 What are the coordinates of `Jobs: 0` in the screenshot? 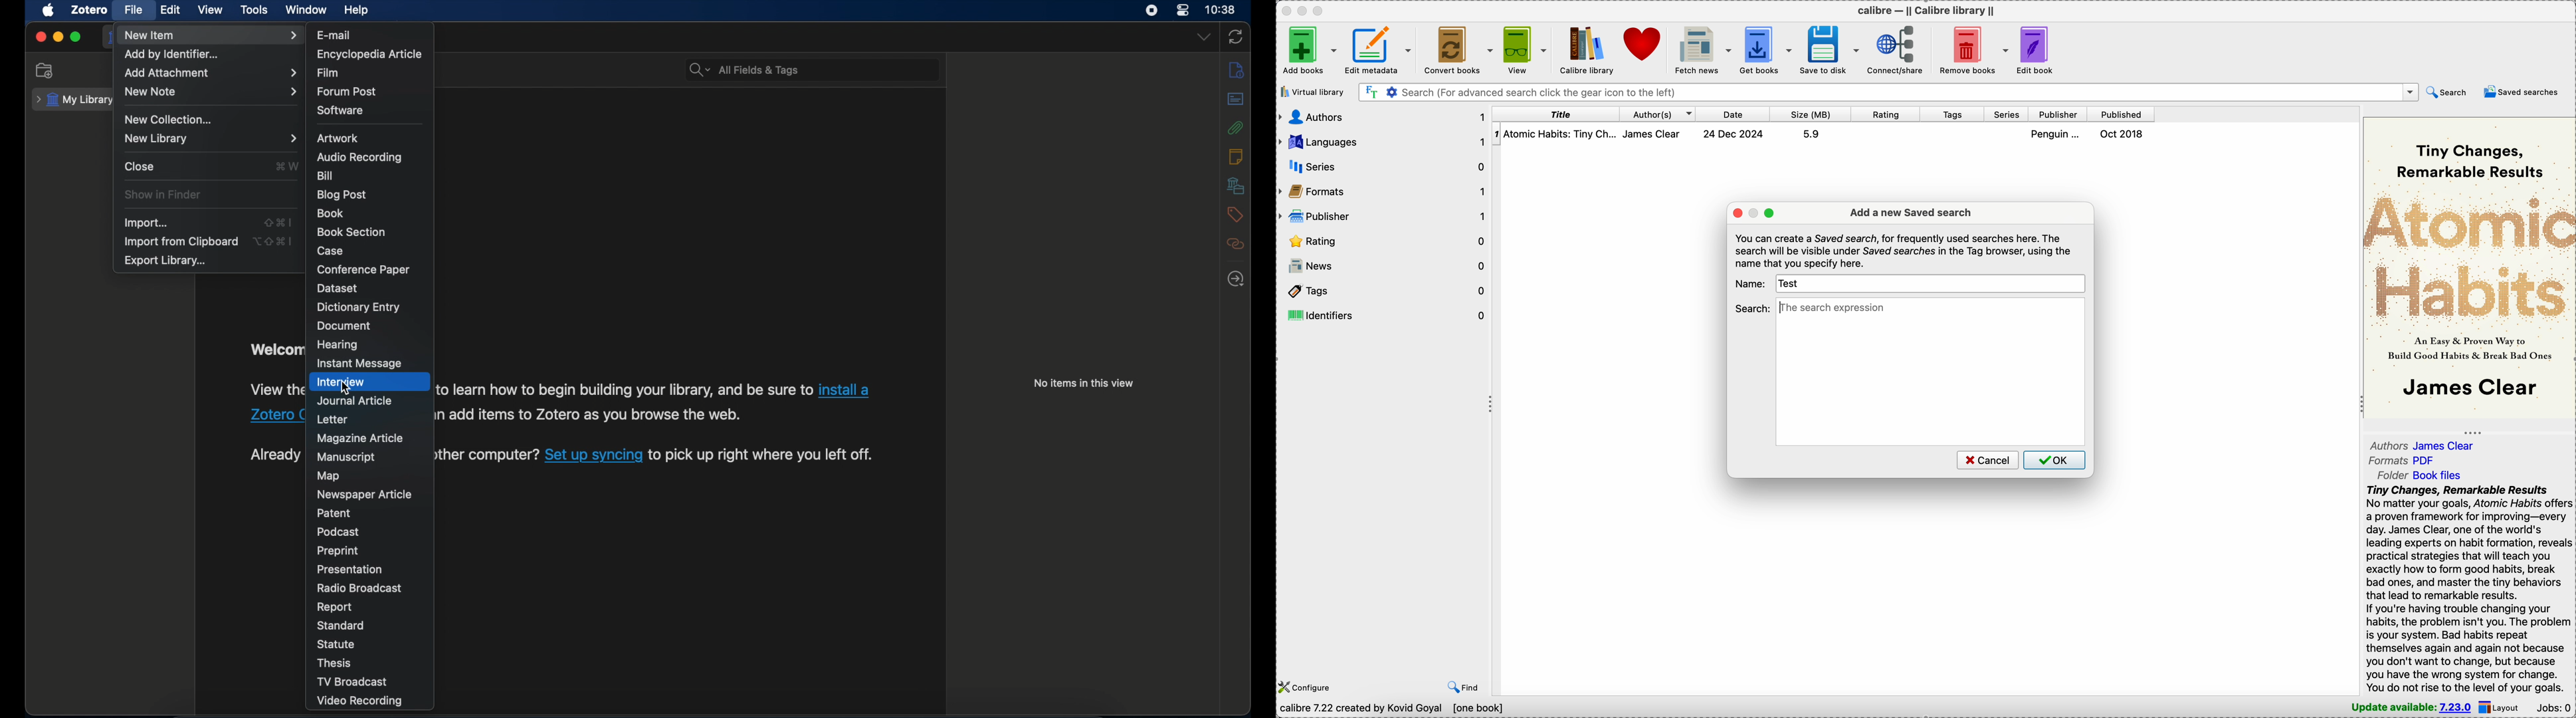 It's located at (2555, 707).